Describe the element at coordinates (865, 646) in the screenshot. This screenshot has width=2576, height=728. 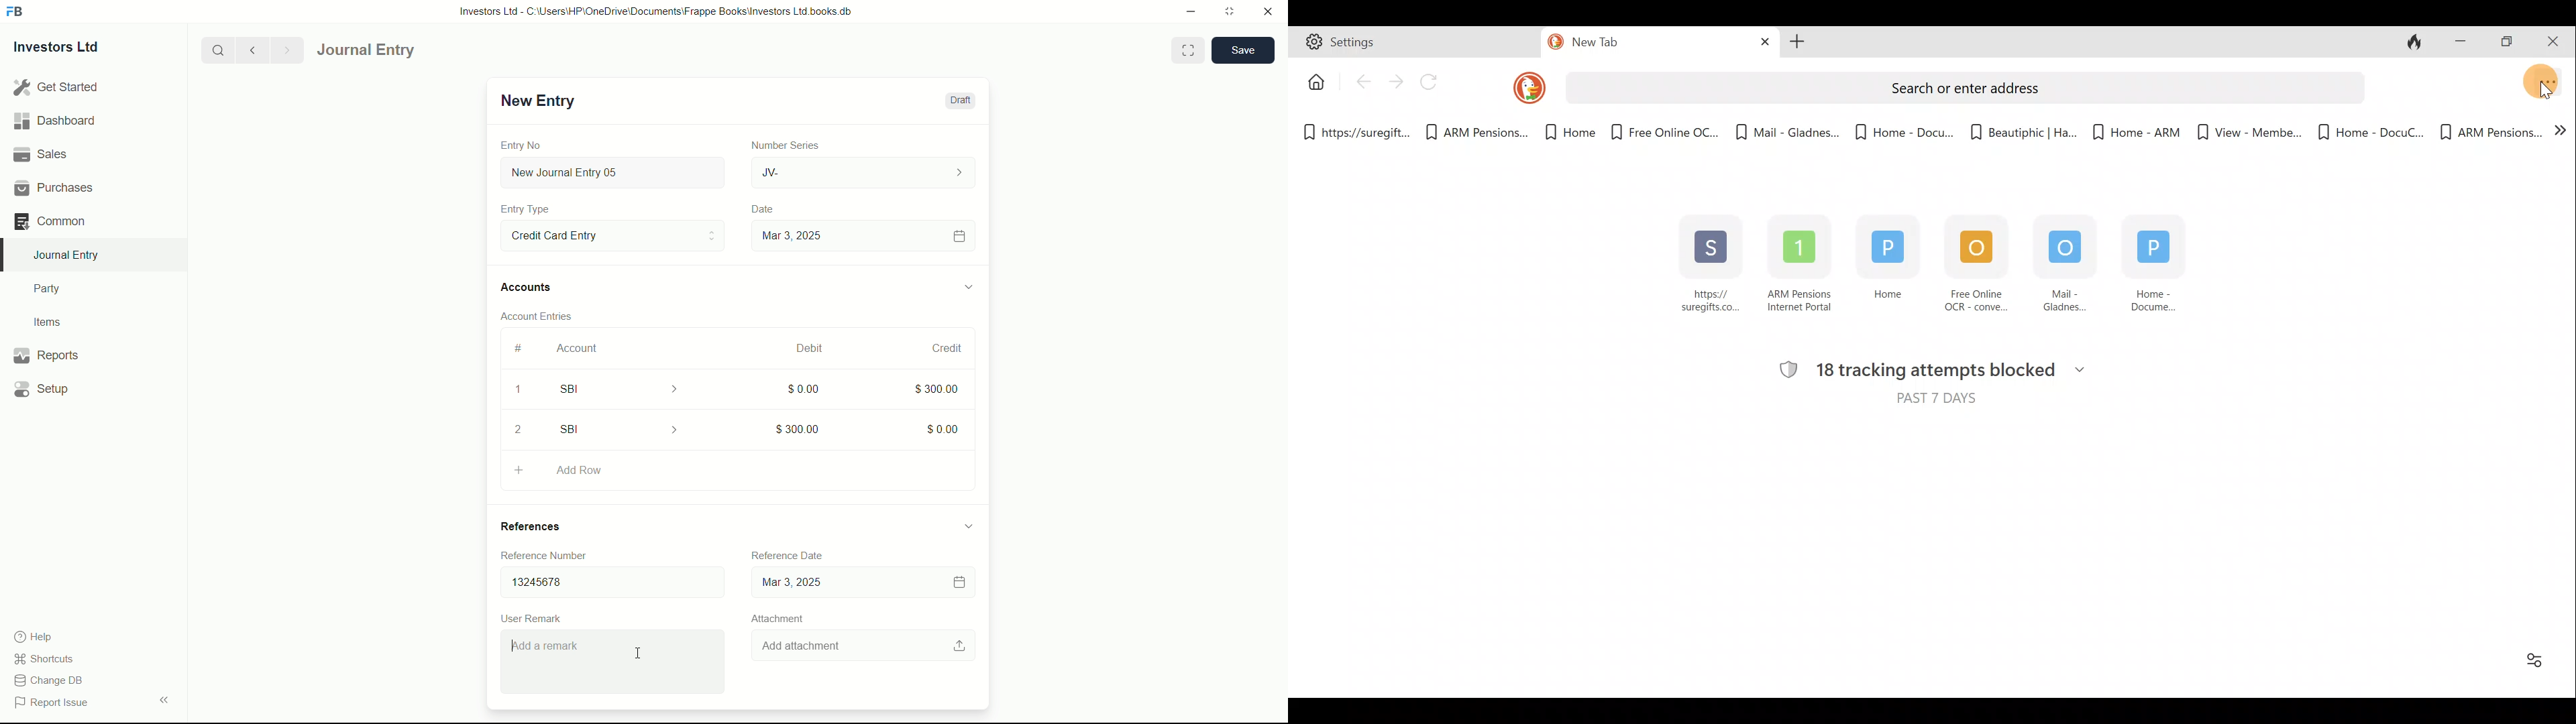
I see `Add attachment` at that location.